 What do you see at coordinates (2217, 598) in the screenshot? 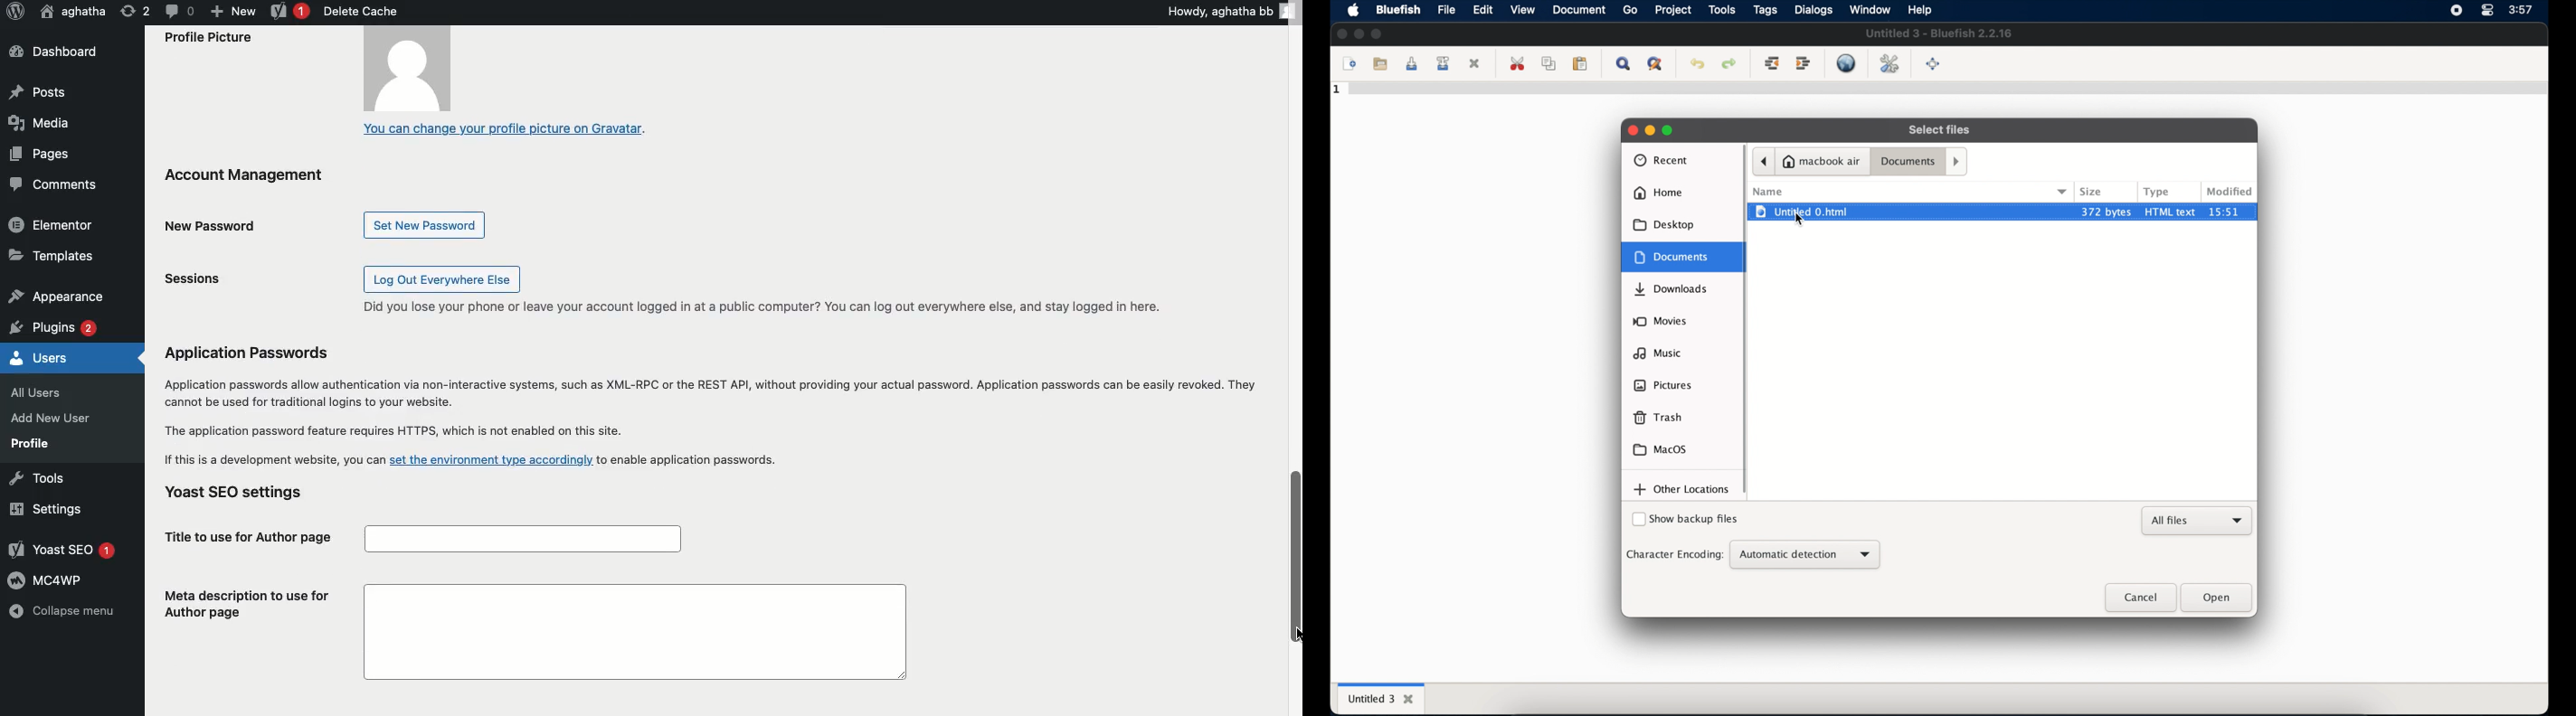
I see `open` at bounding box center [2217, 598].